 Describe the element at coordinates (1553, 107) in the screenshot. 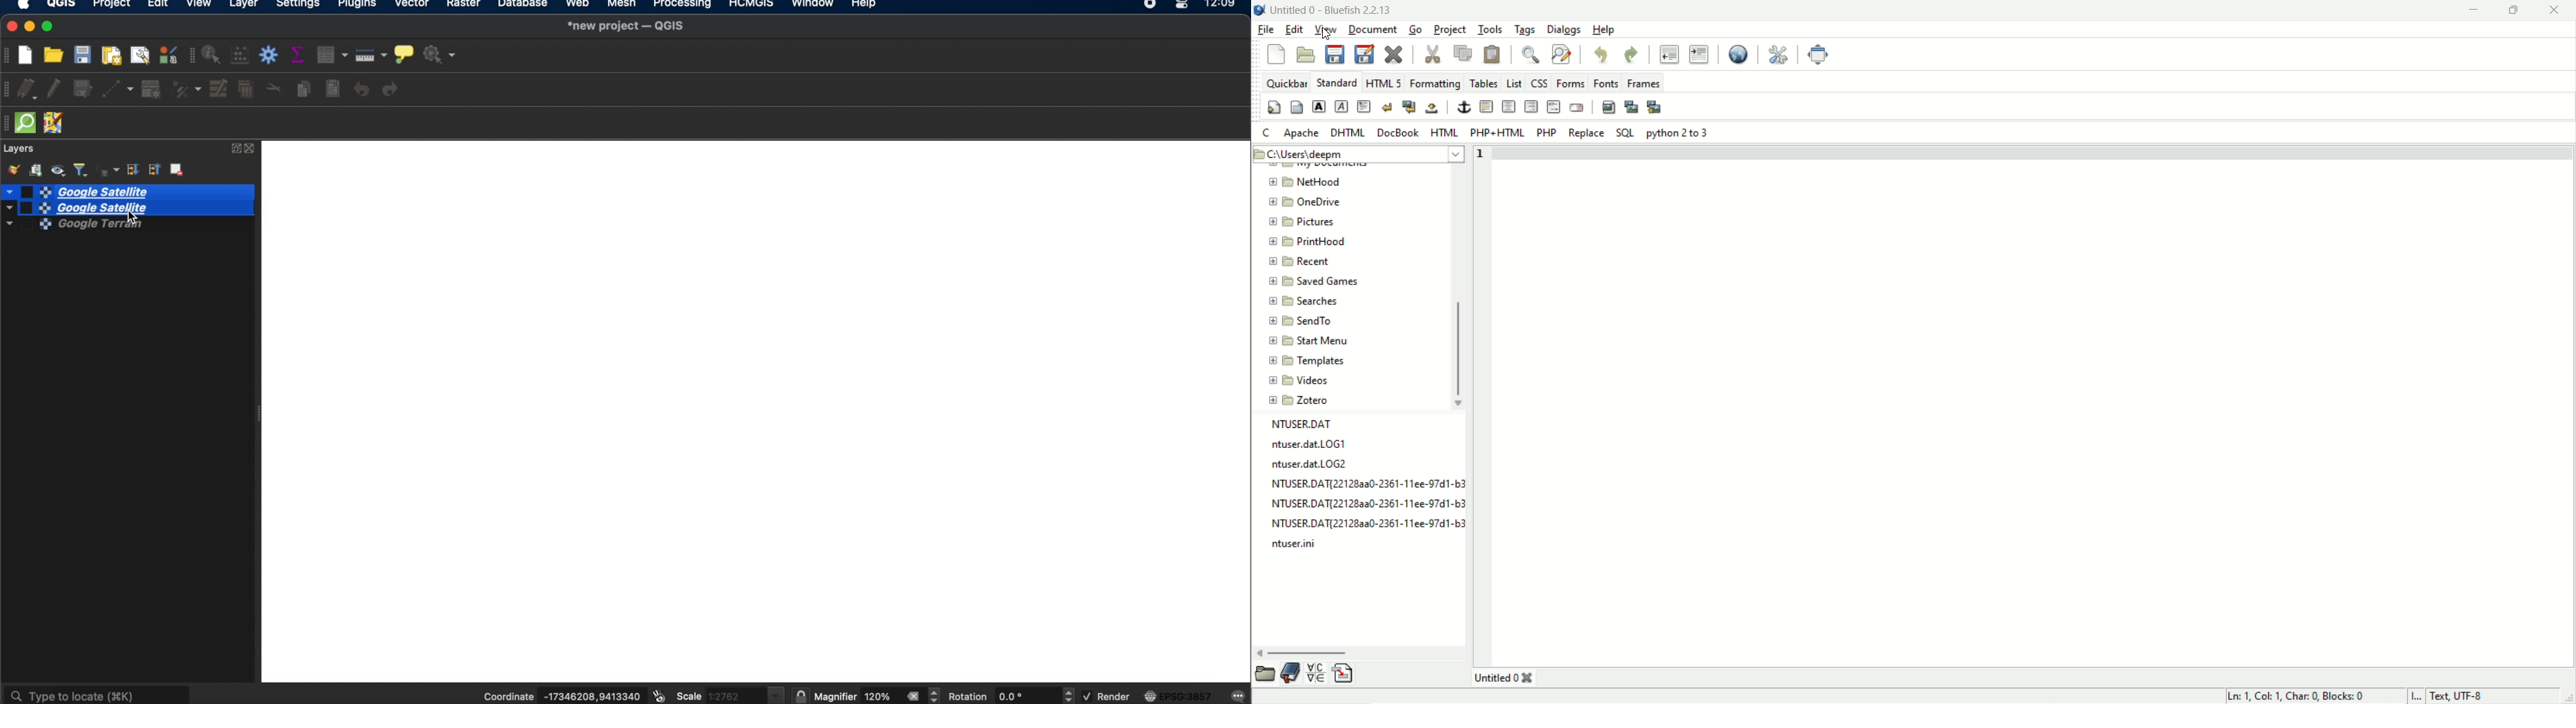

I see `HTML comment` at that location.